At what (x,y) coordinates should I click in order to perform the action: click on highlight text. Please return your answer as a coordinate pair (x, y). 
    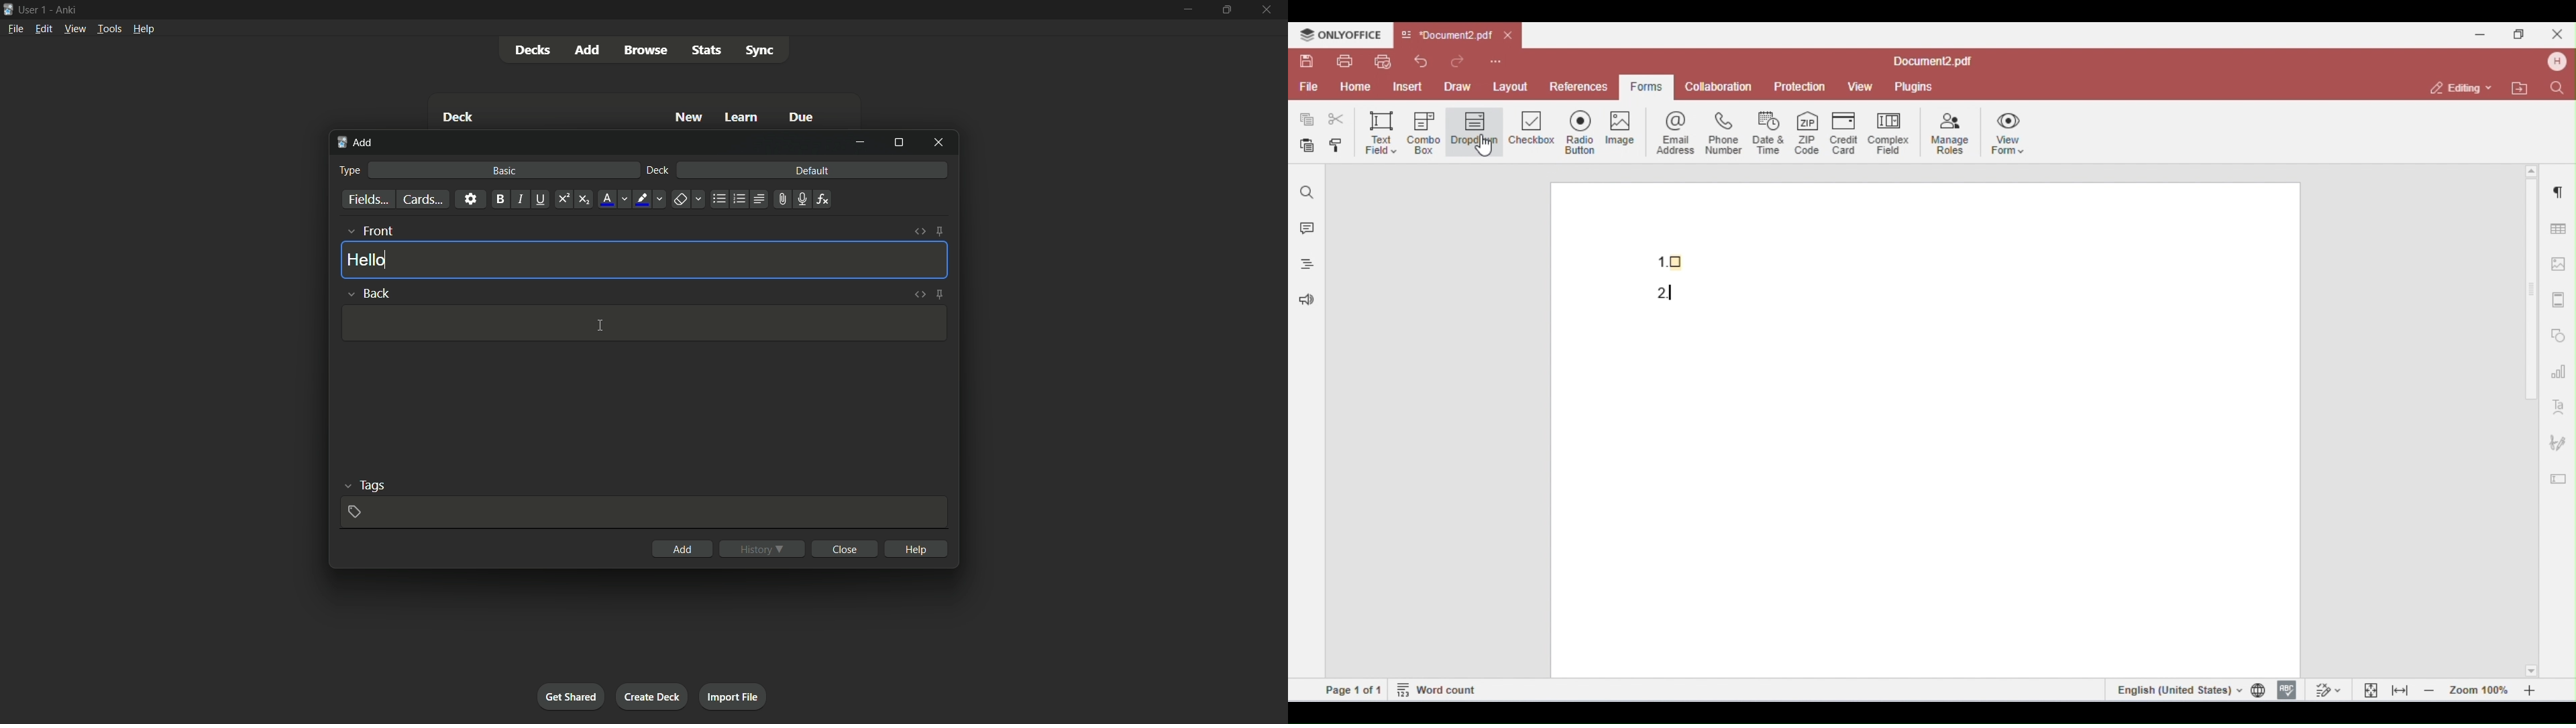
    Looking at the image, I should click on (651, 200).